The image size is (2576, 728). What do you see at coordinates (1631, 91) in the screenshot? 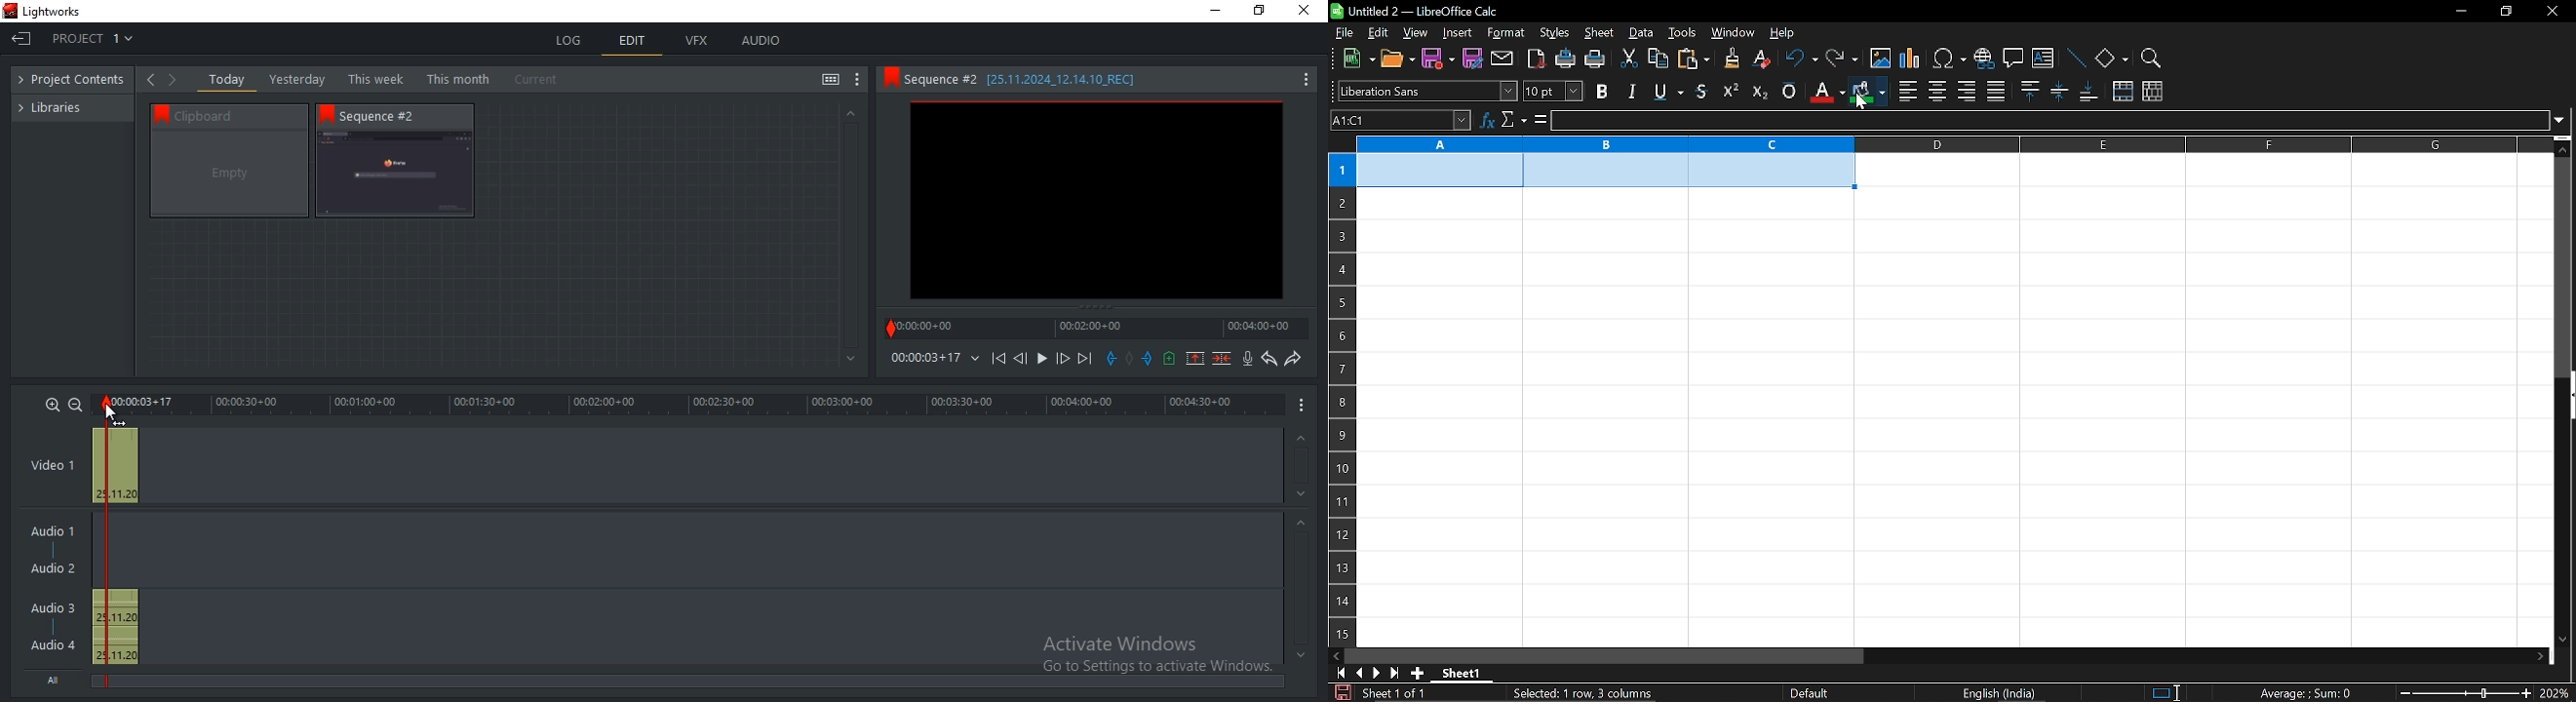
I see `italic` at bounding box center [1631, 91].